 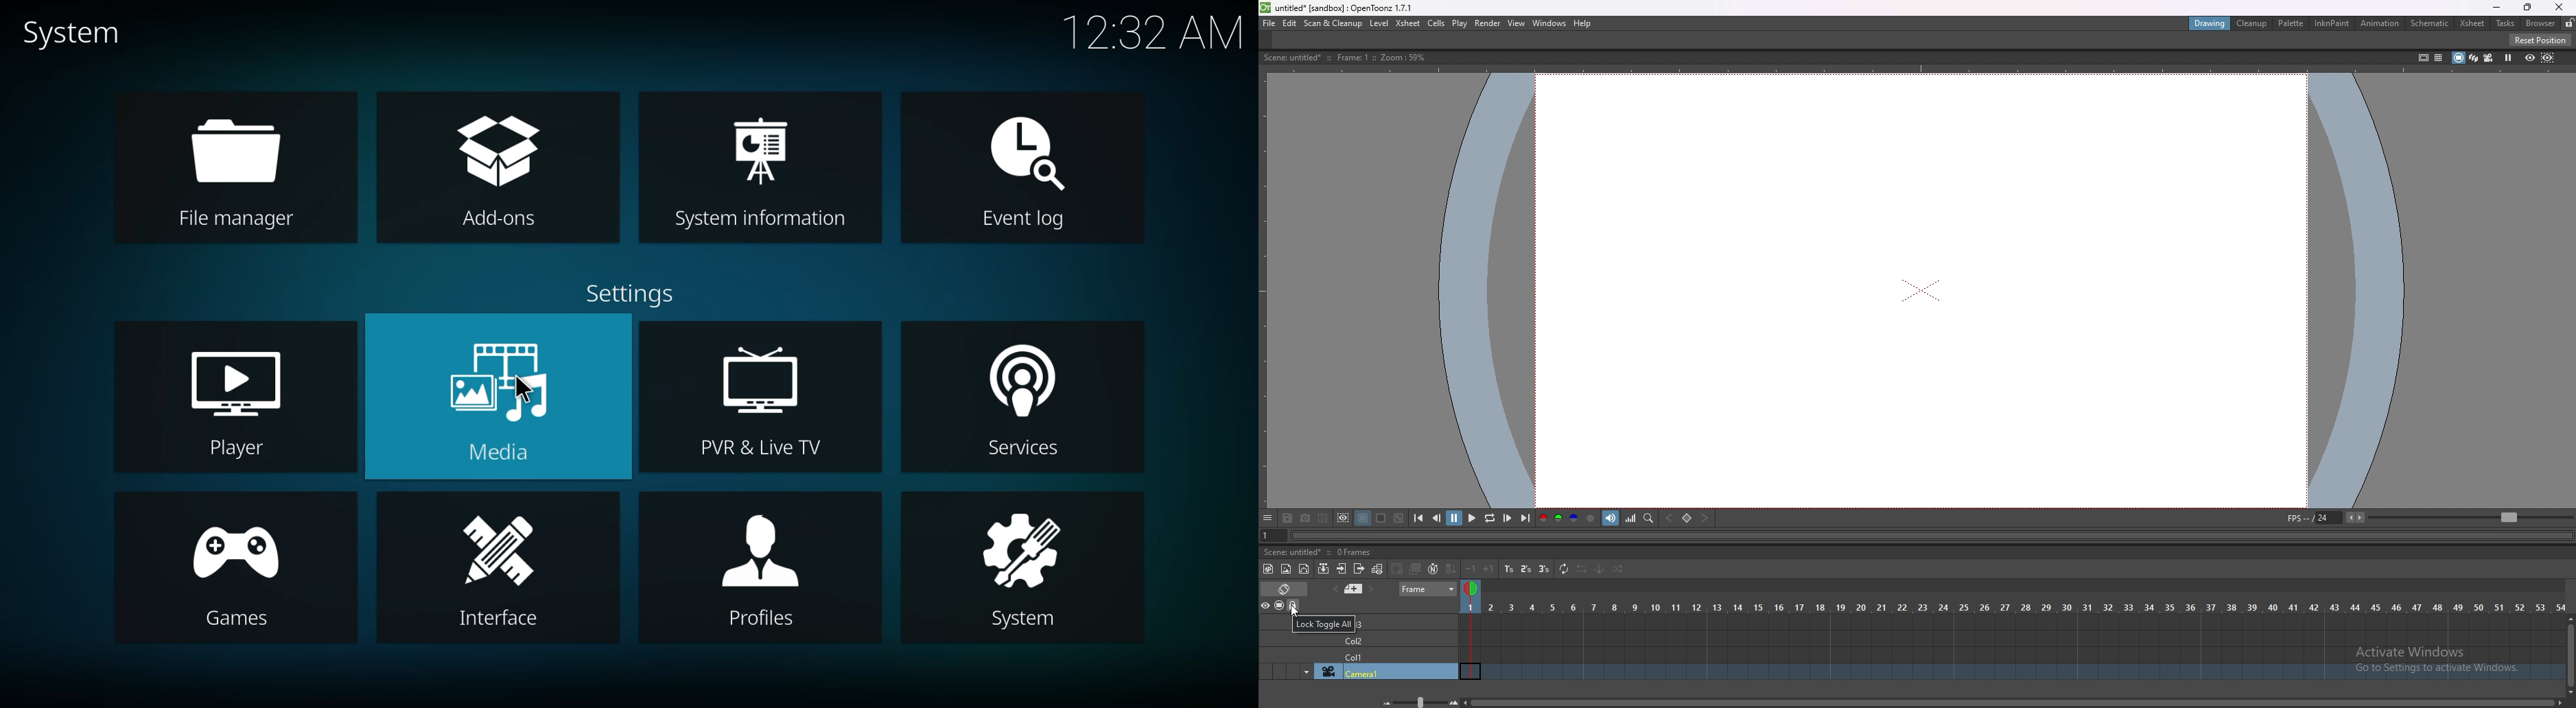 What do you see at coordinates (1023, 401) in the screenshot?
I see `services` at bounding box center [1023, 401].